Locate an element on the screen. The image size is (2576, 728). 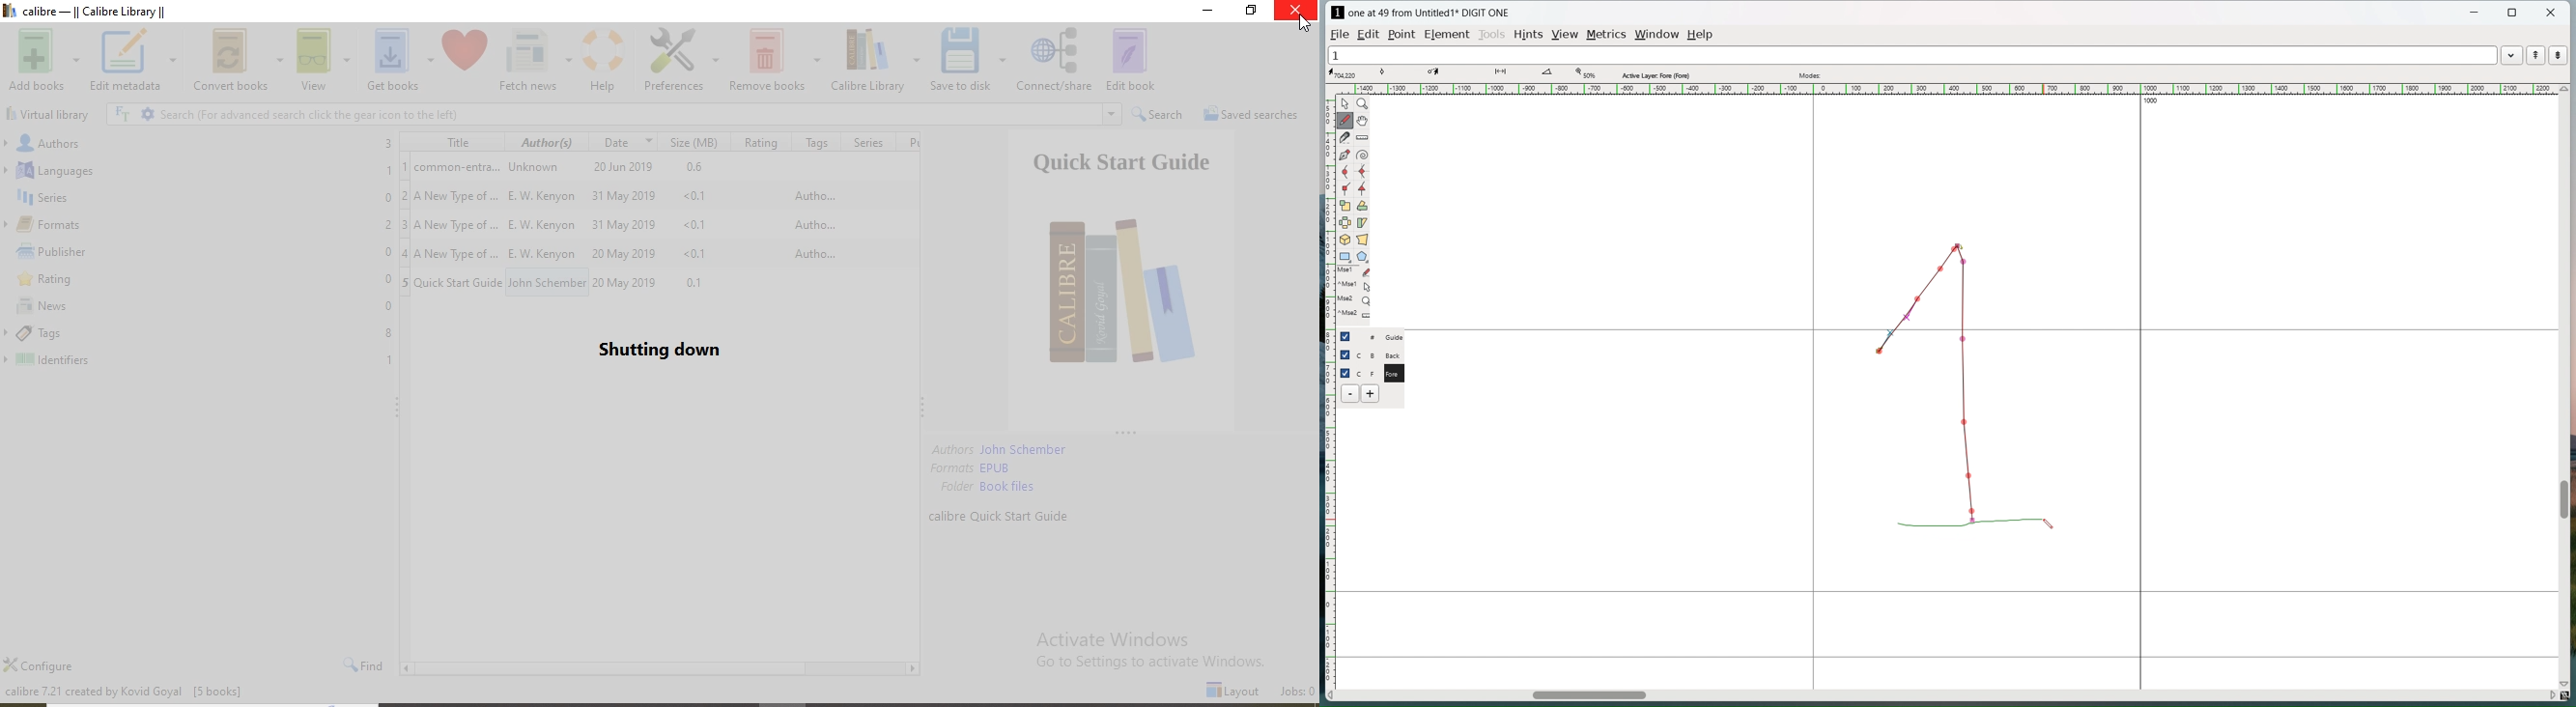
31 May 2019 is located at coordinates (625, 223).